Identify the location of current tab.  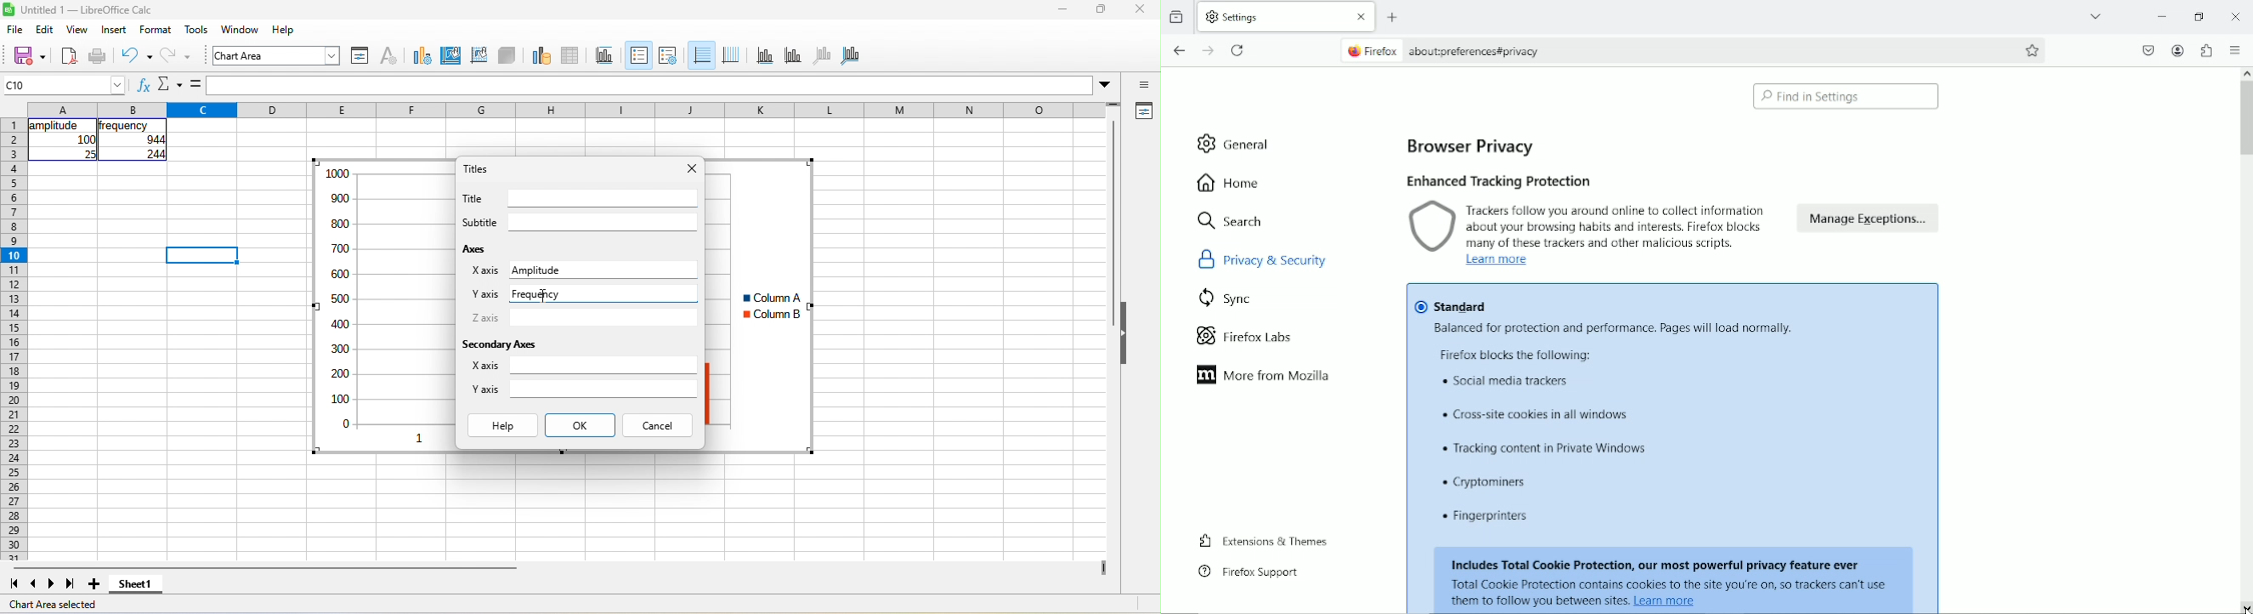
(1270, 16).